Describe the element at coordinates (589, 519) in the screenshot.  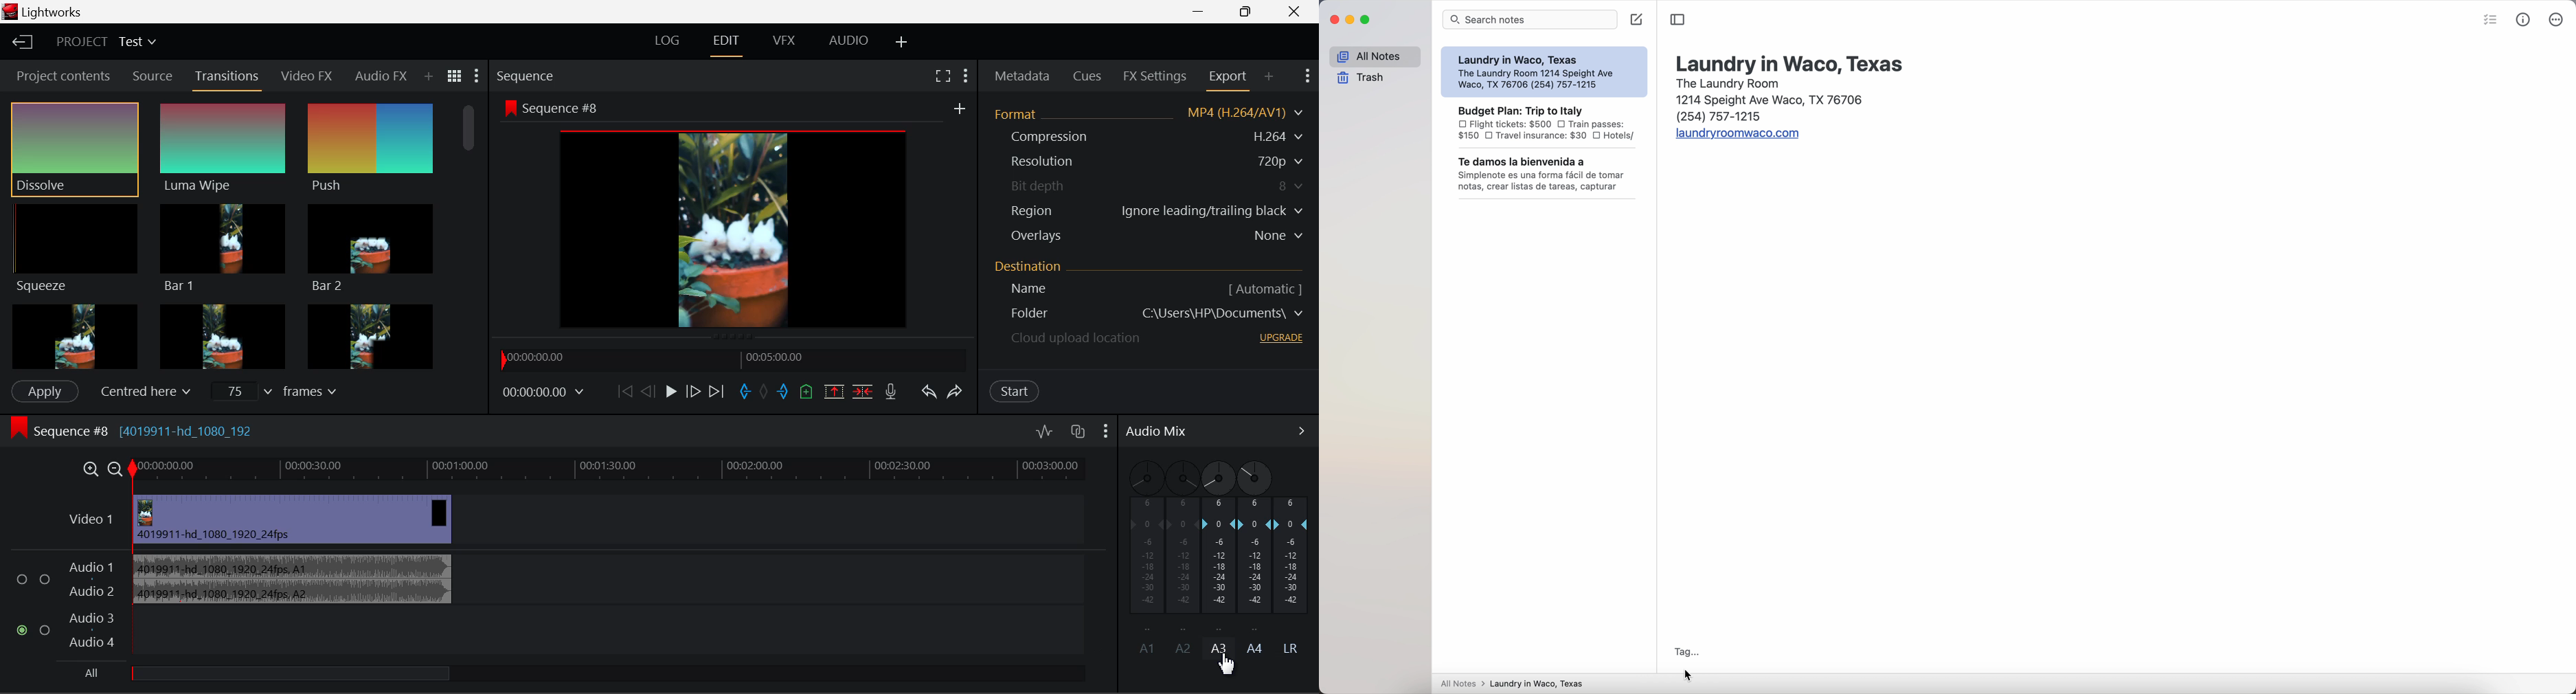
I see `Video Layer` at that location.